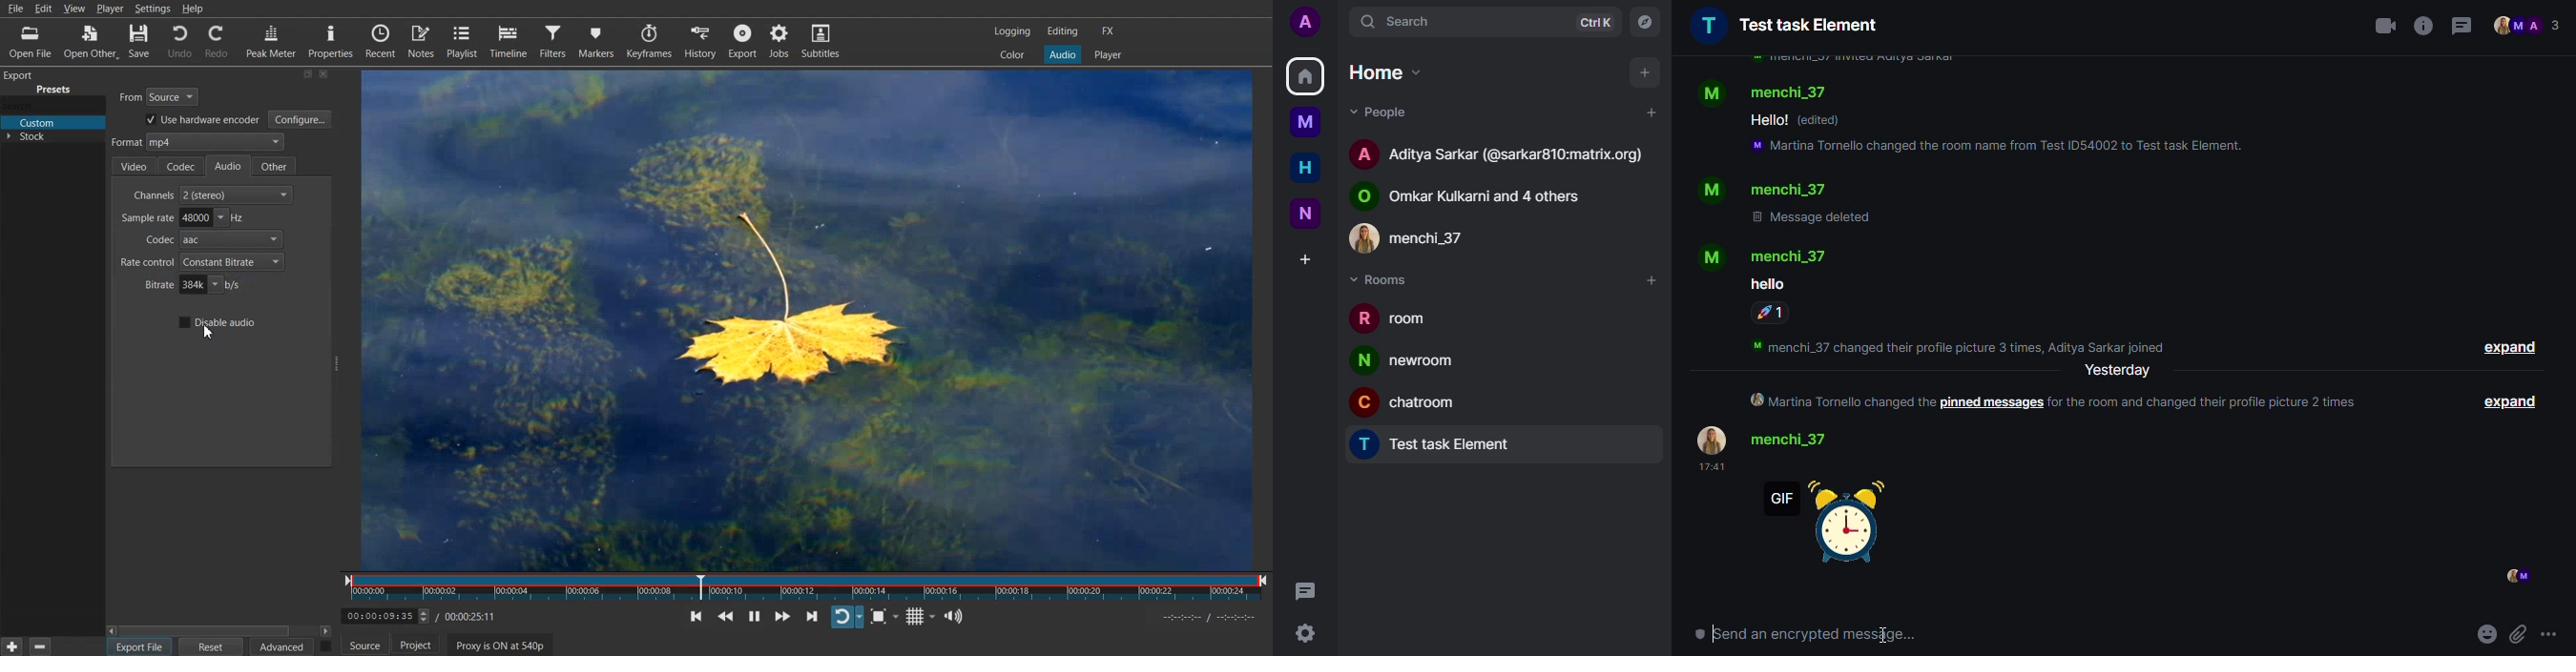 Image resolution: width=2576 pixels, height=672 pixels. Describe the element at coordinates (179, 42) in the screenshot. I see `Undo` at that location.